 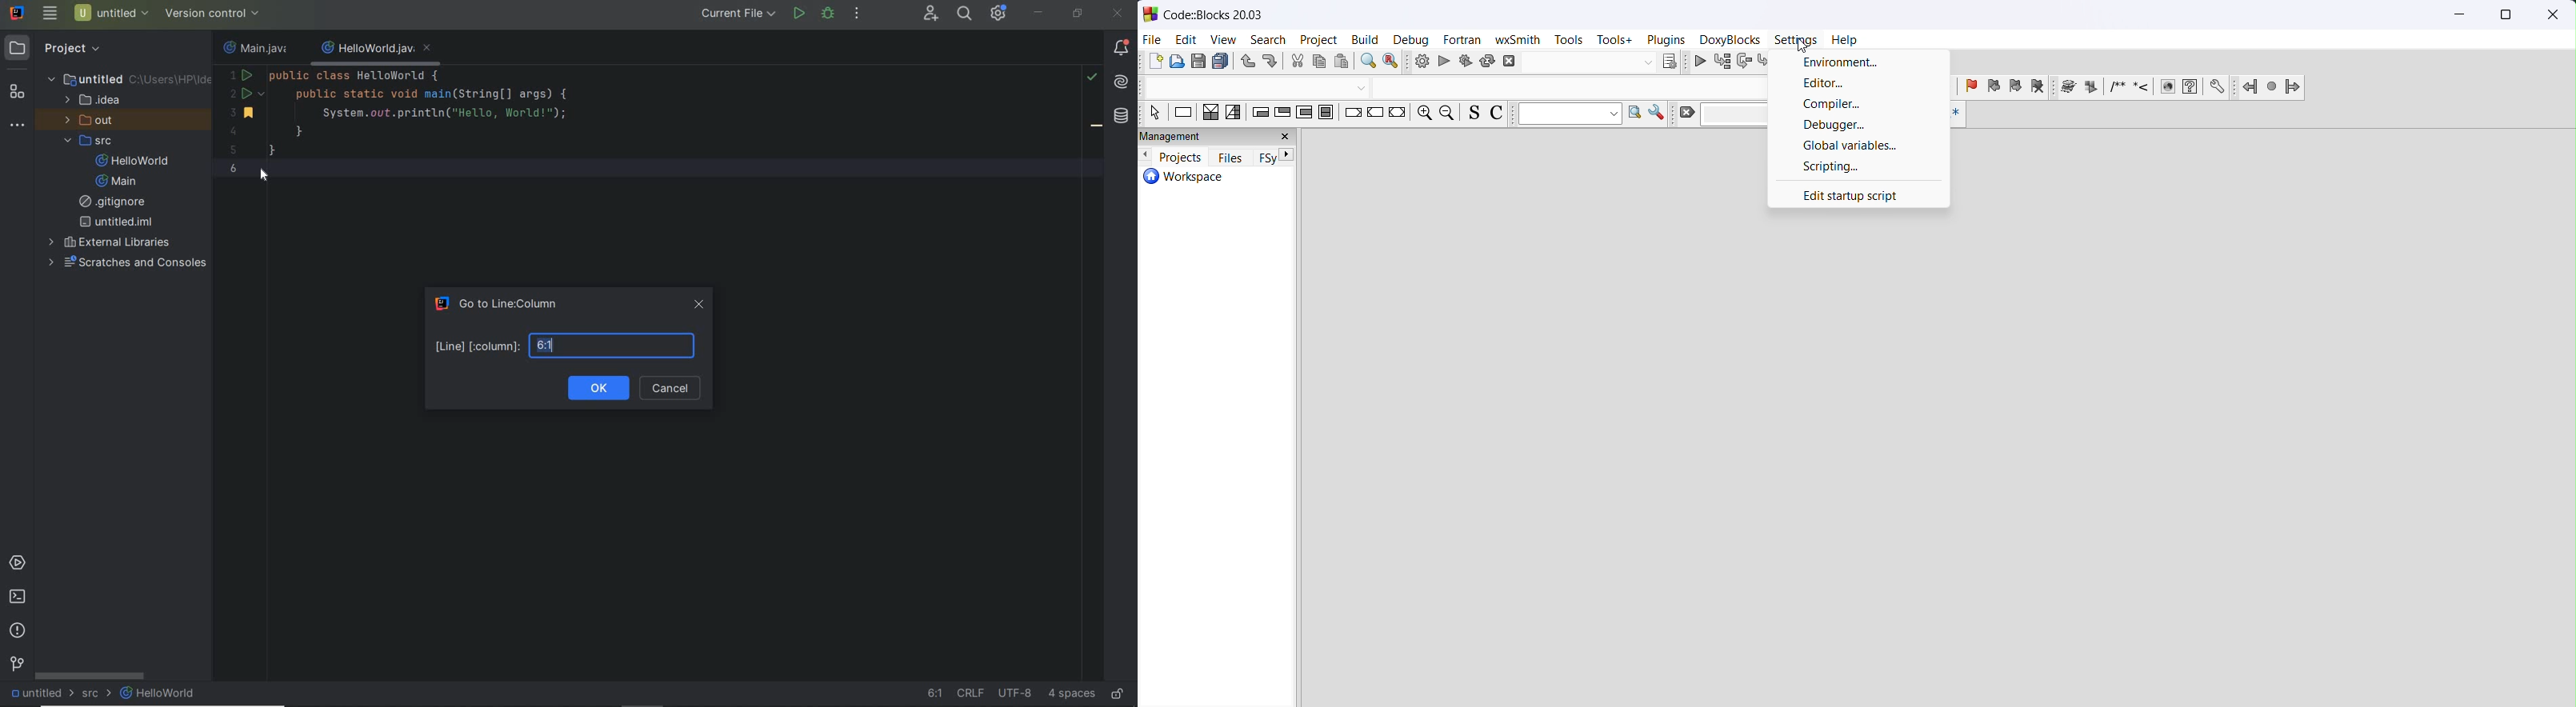 I want to click on abort, so click(x=1580, y=62).